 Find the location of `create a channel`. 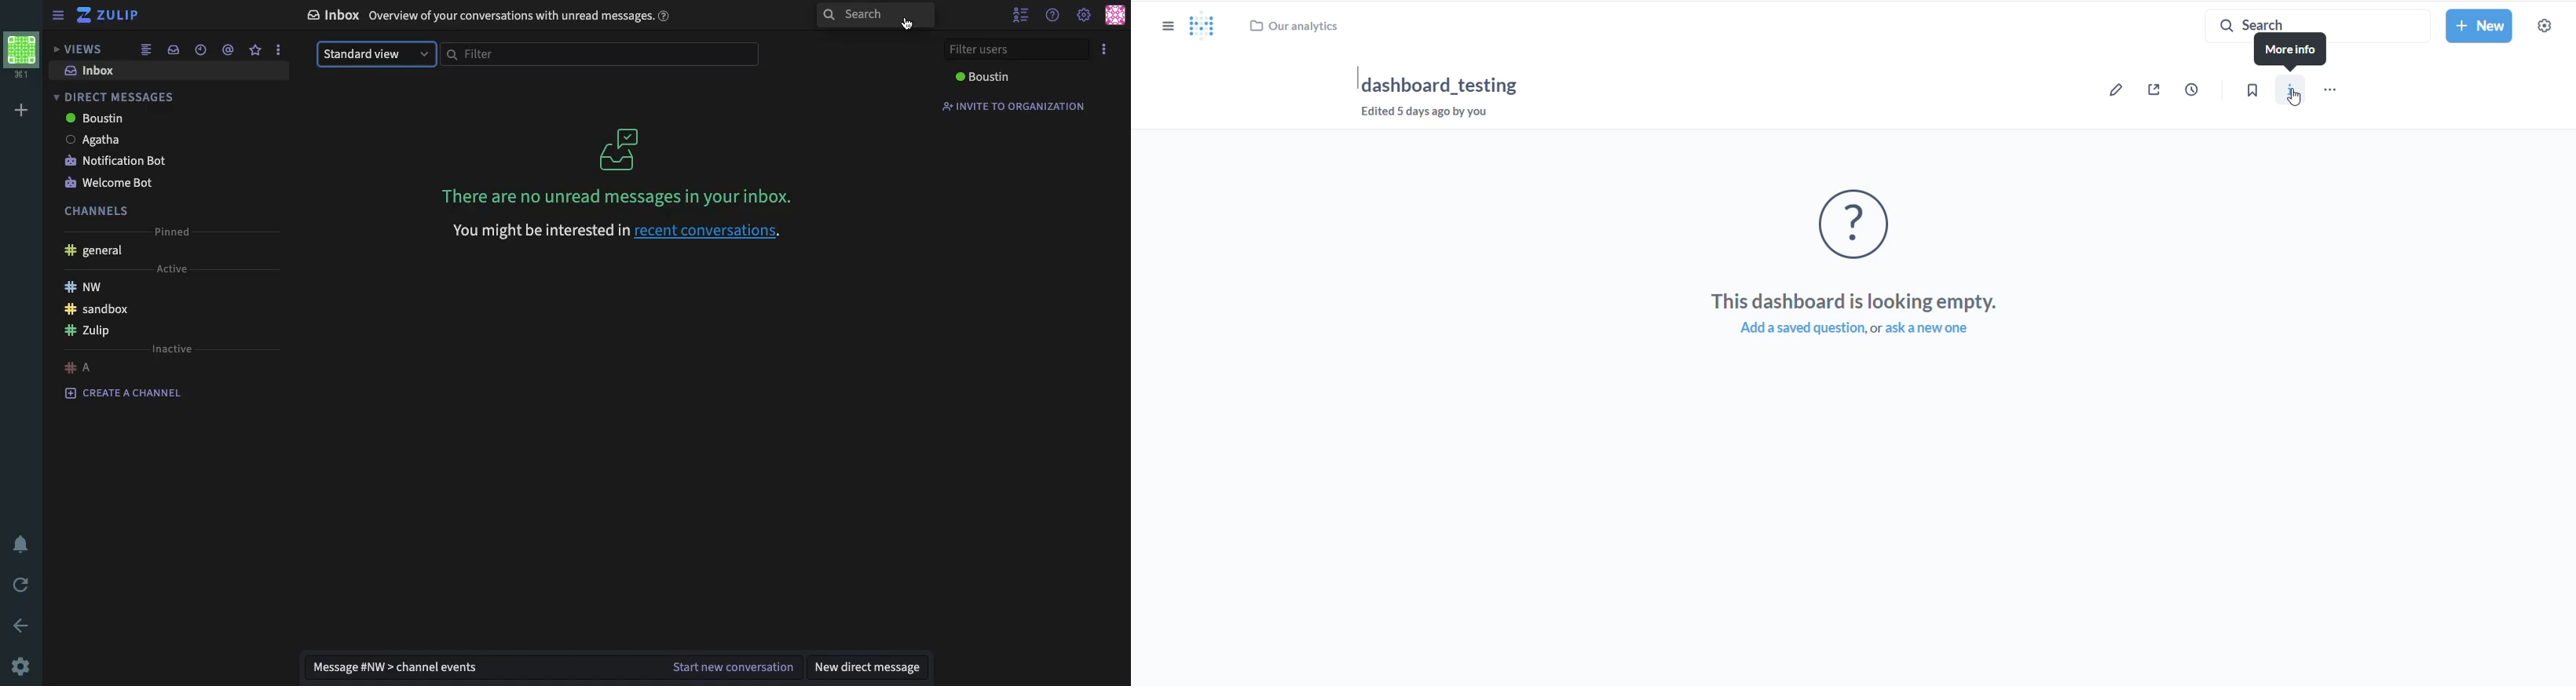

create a channel is located at coordinates (123, 396).